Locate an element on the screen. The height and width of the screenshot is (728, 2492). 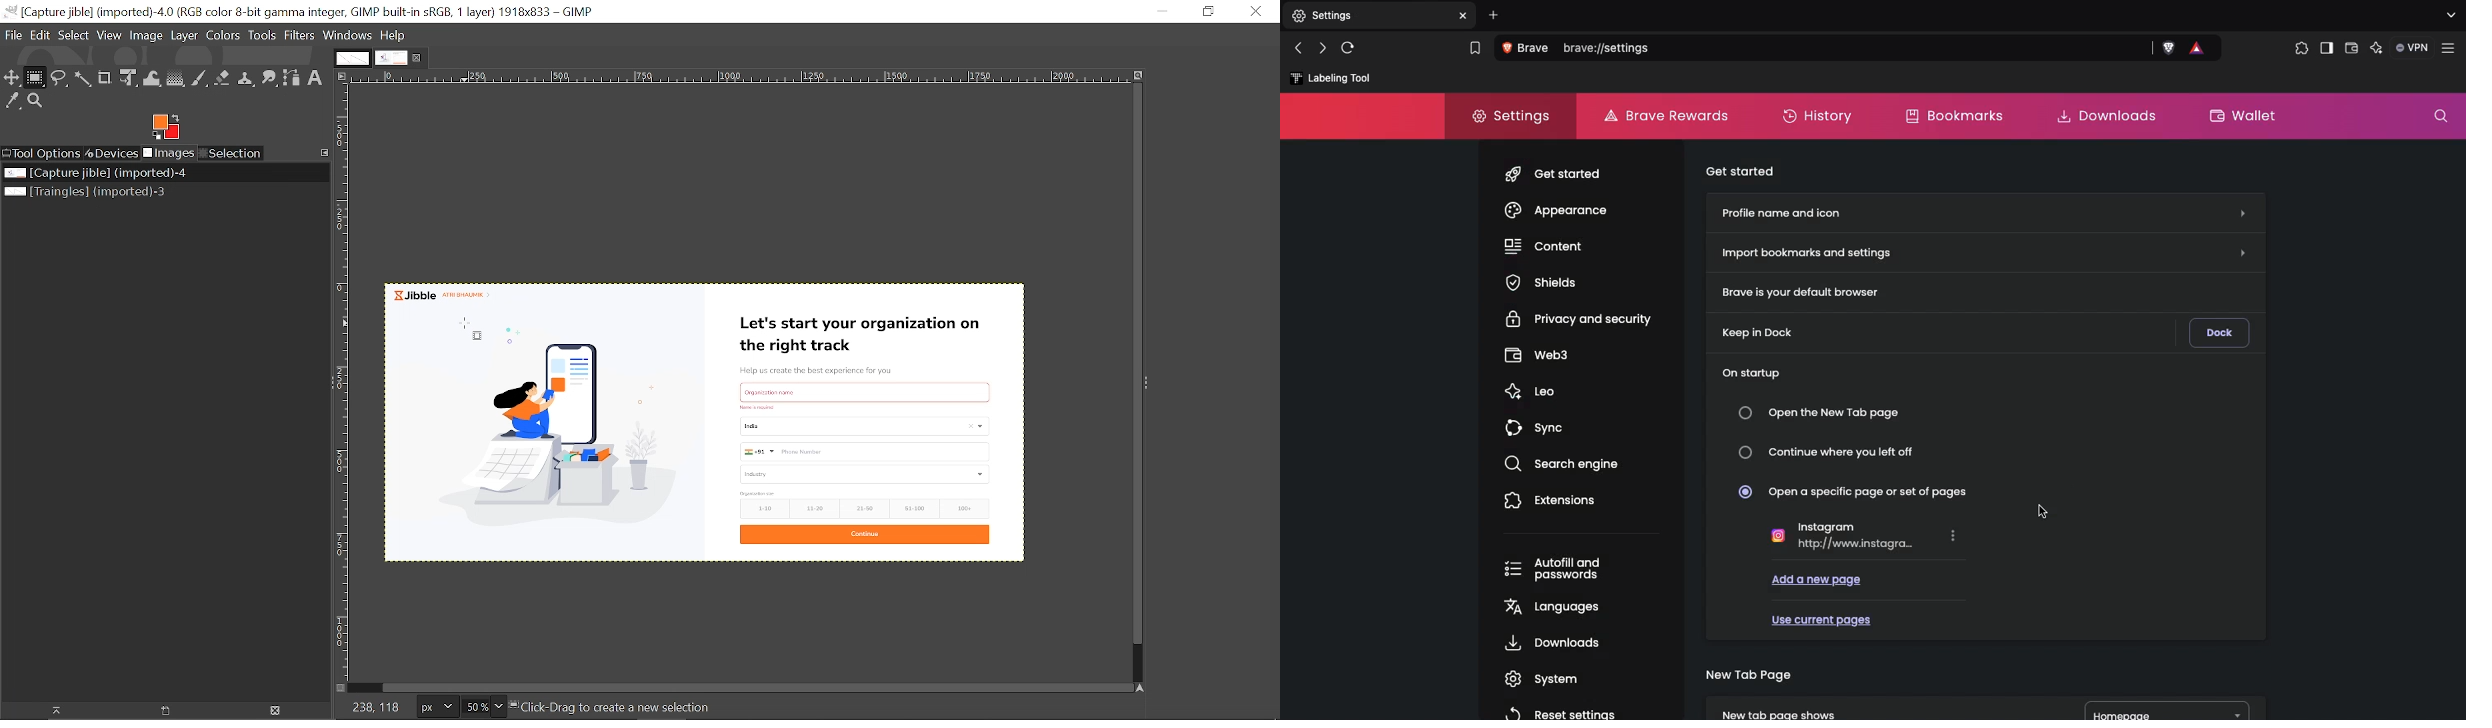
Sidebar is located at coordinates (2325, 49).